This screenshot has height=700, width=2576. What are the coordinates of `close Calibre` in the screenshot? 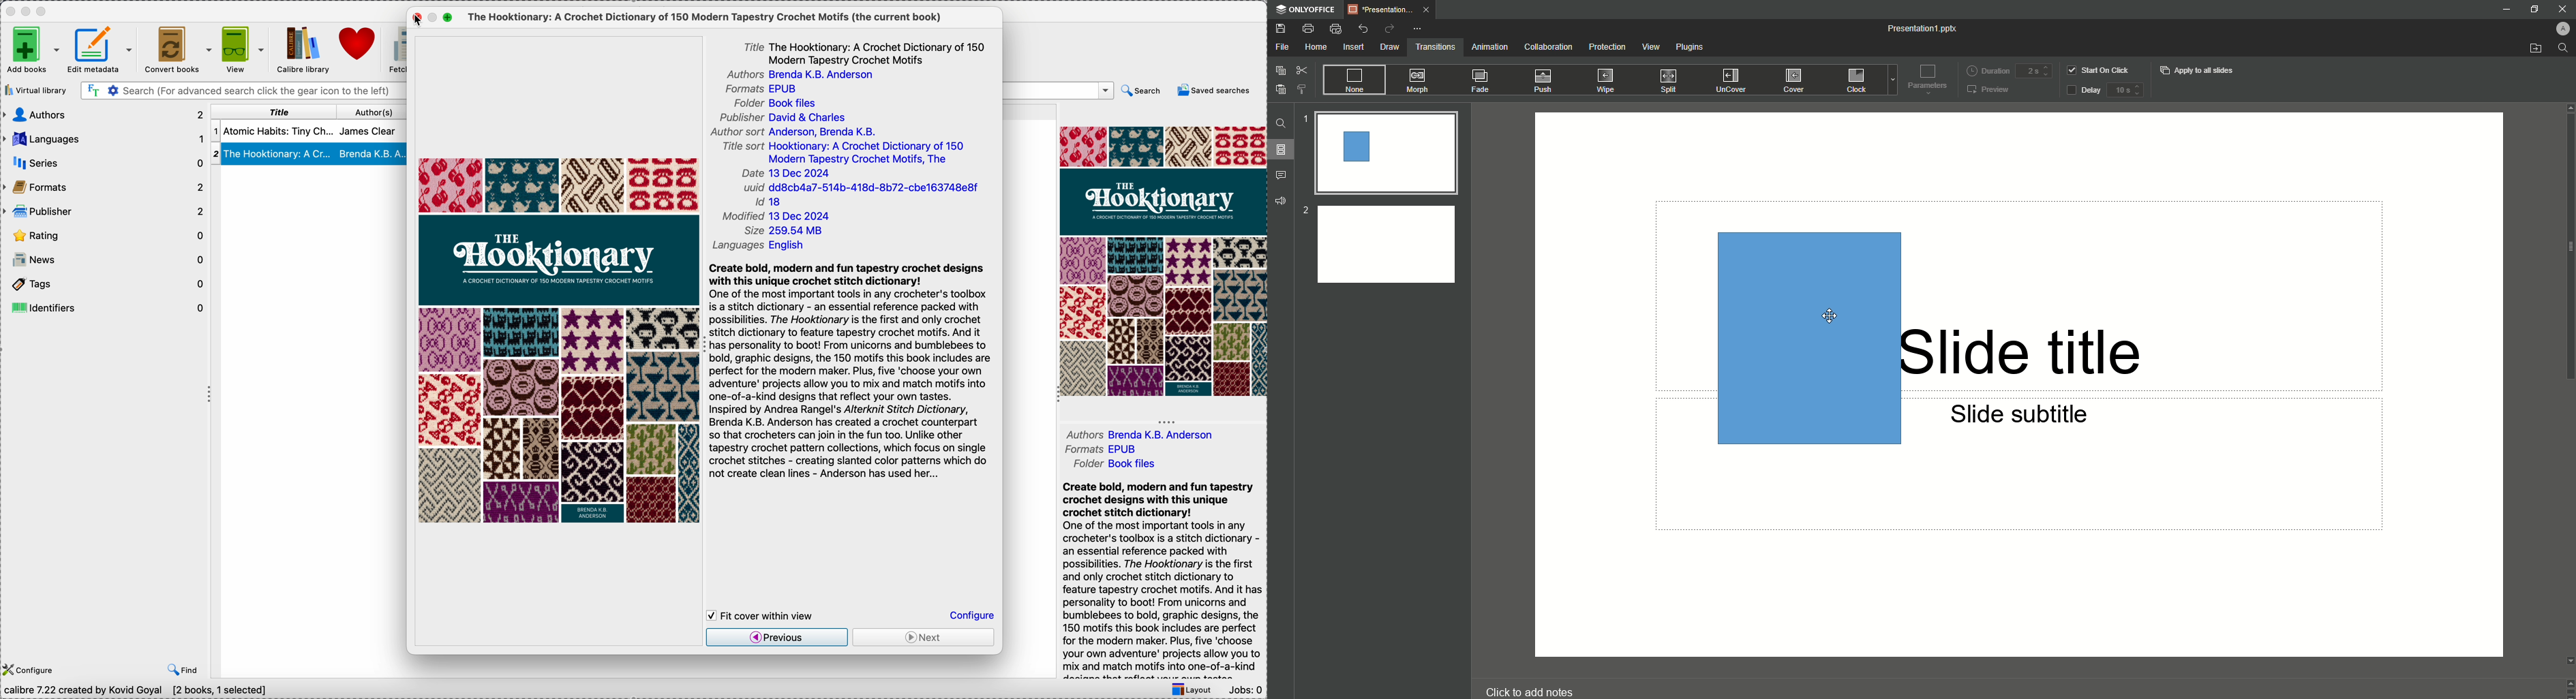 It's located at (9, 10).